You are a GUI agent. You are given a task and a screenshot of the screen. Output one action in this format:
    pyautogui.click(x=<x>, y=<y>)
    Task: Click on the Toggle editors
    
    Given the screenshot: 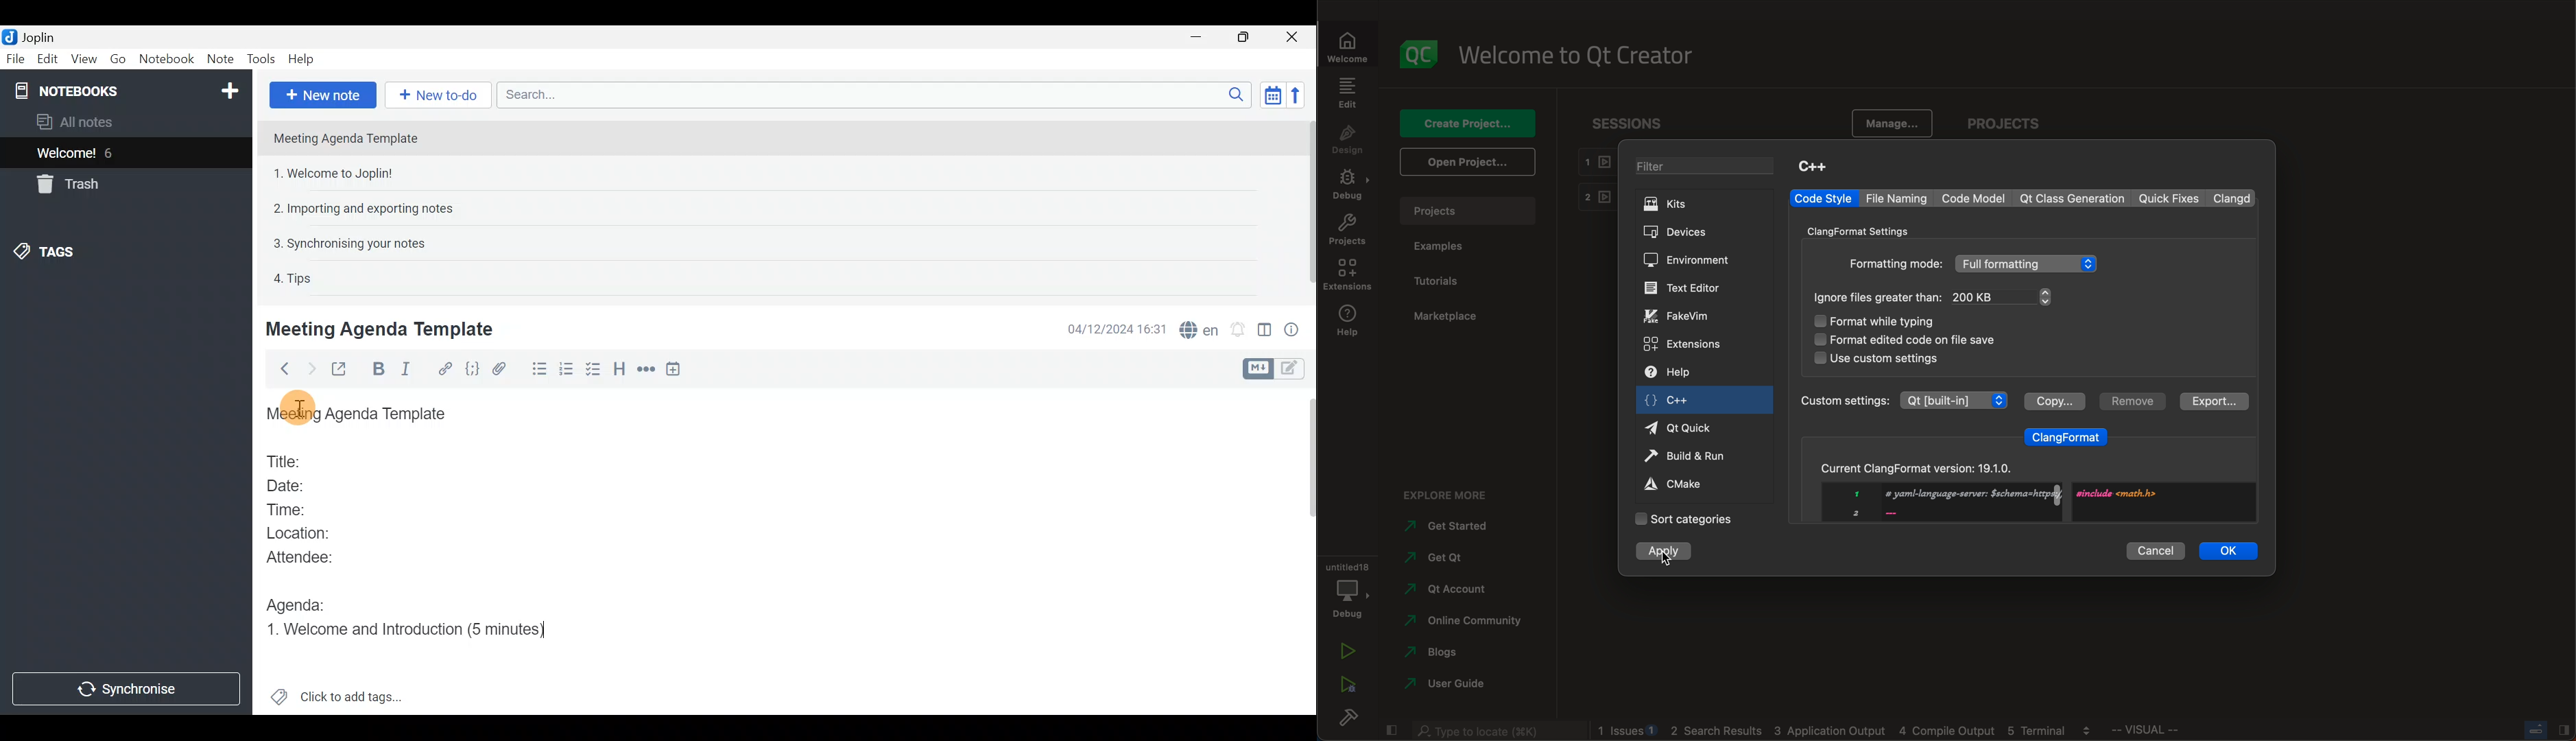 What is the action you would take?
    pyautogui.click(x=1293, y=370)
    